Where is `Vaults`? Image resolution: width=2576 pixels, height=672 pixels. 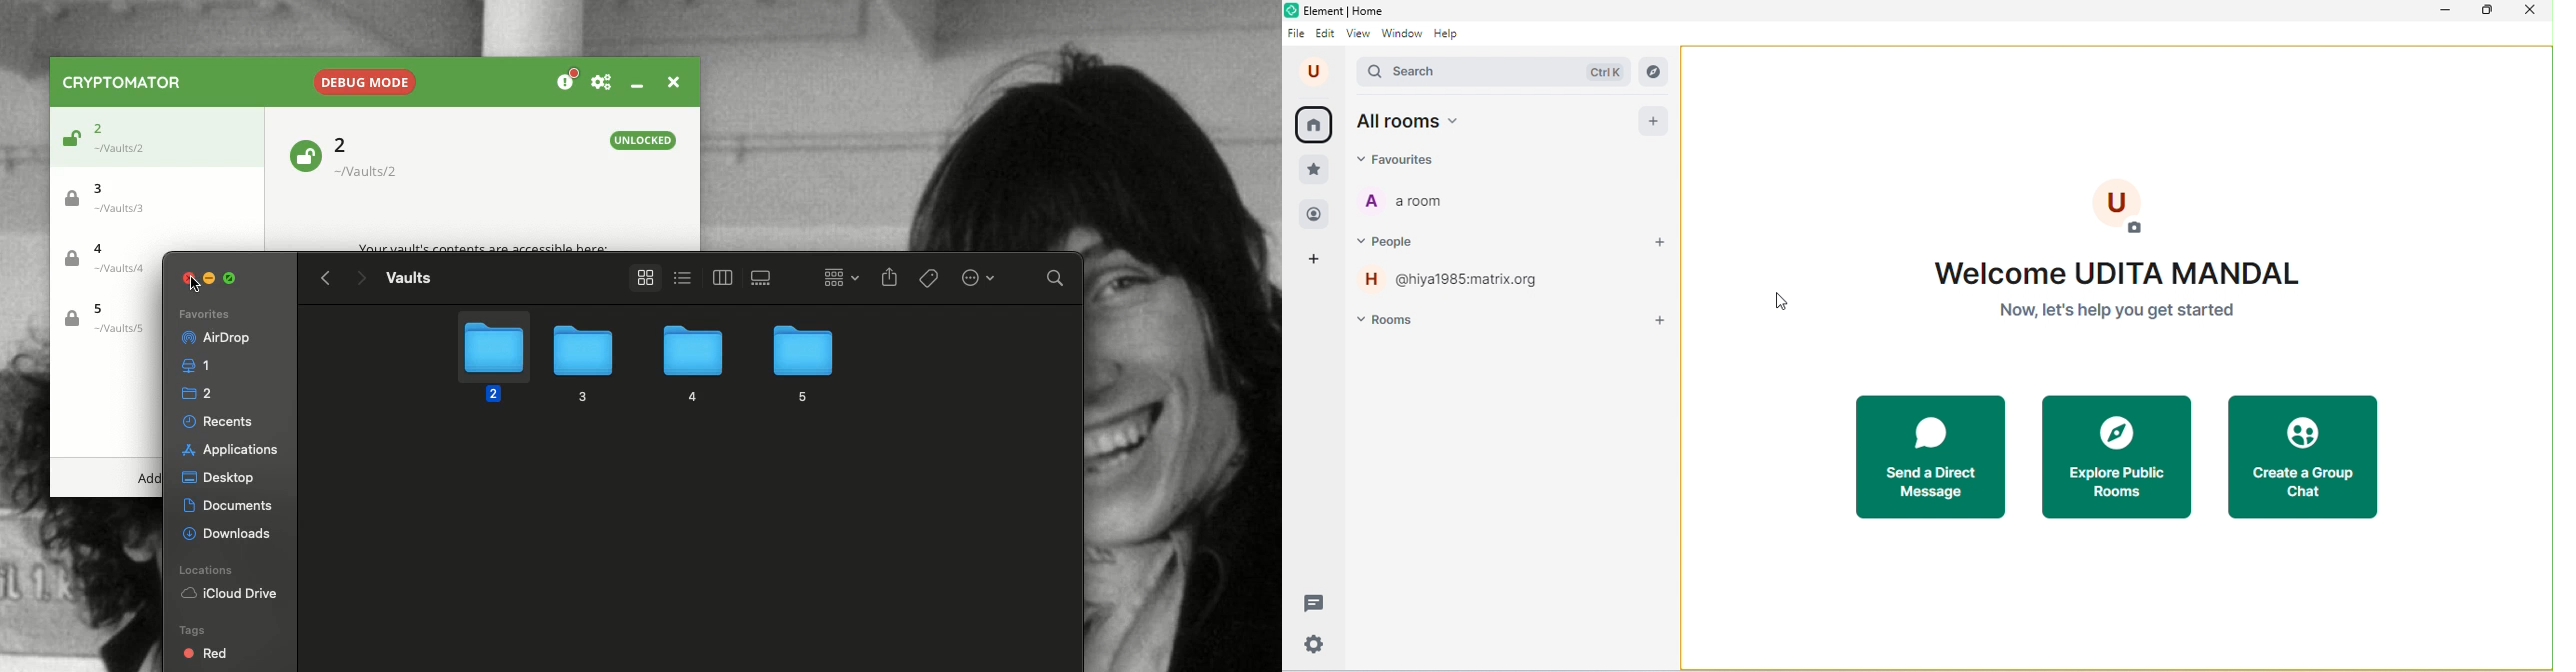
Vaults is located at coordinates (408, 277).